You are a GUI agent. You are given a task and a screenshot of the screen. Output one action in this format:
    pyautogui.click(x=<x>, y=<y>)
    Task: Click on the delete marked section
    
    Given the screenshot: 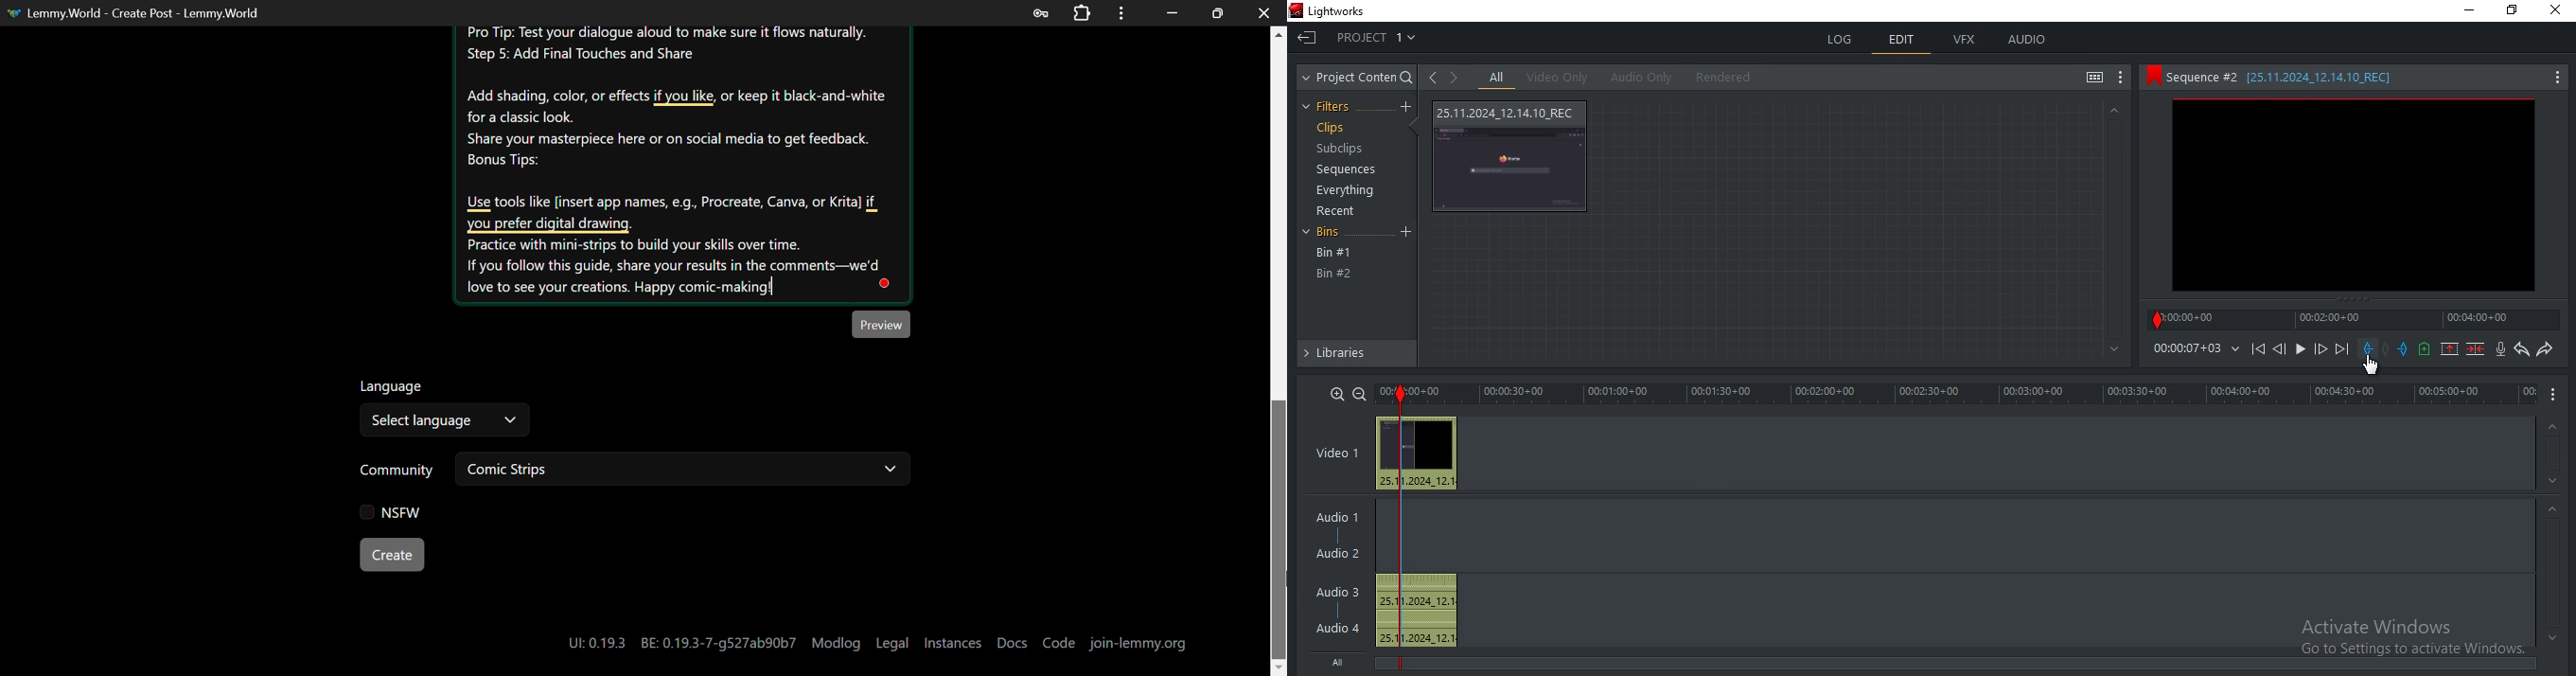 What is the action you would take?
    pyautogui.click(x=2476, y=349)
    